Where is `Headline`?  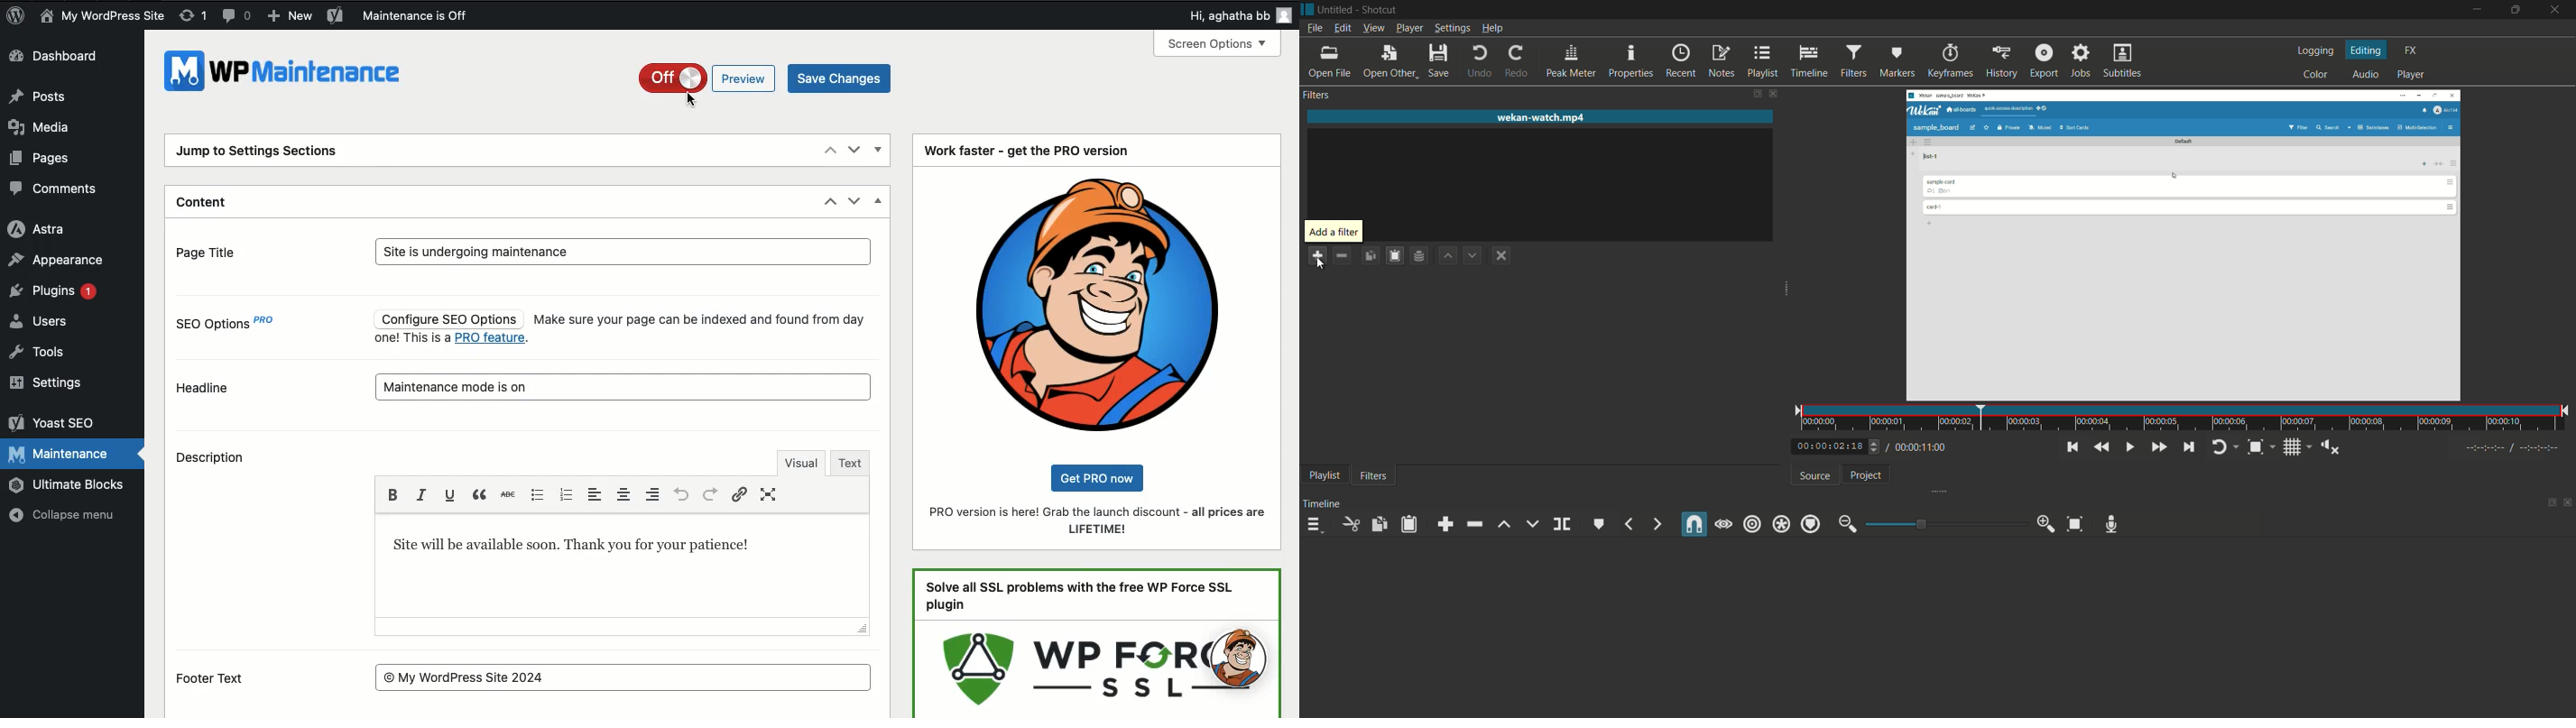
Headline is located at coordinates (204, 387).